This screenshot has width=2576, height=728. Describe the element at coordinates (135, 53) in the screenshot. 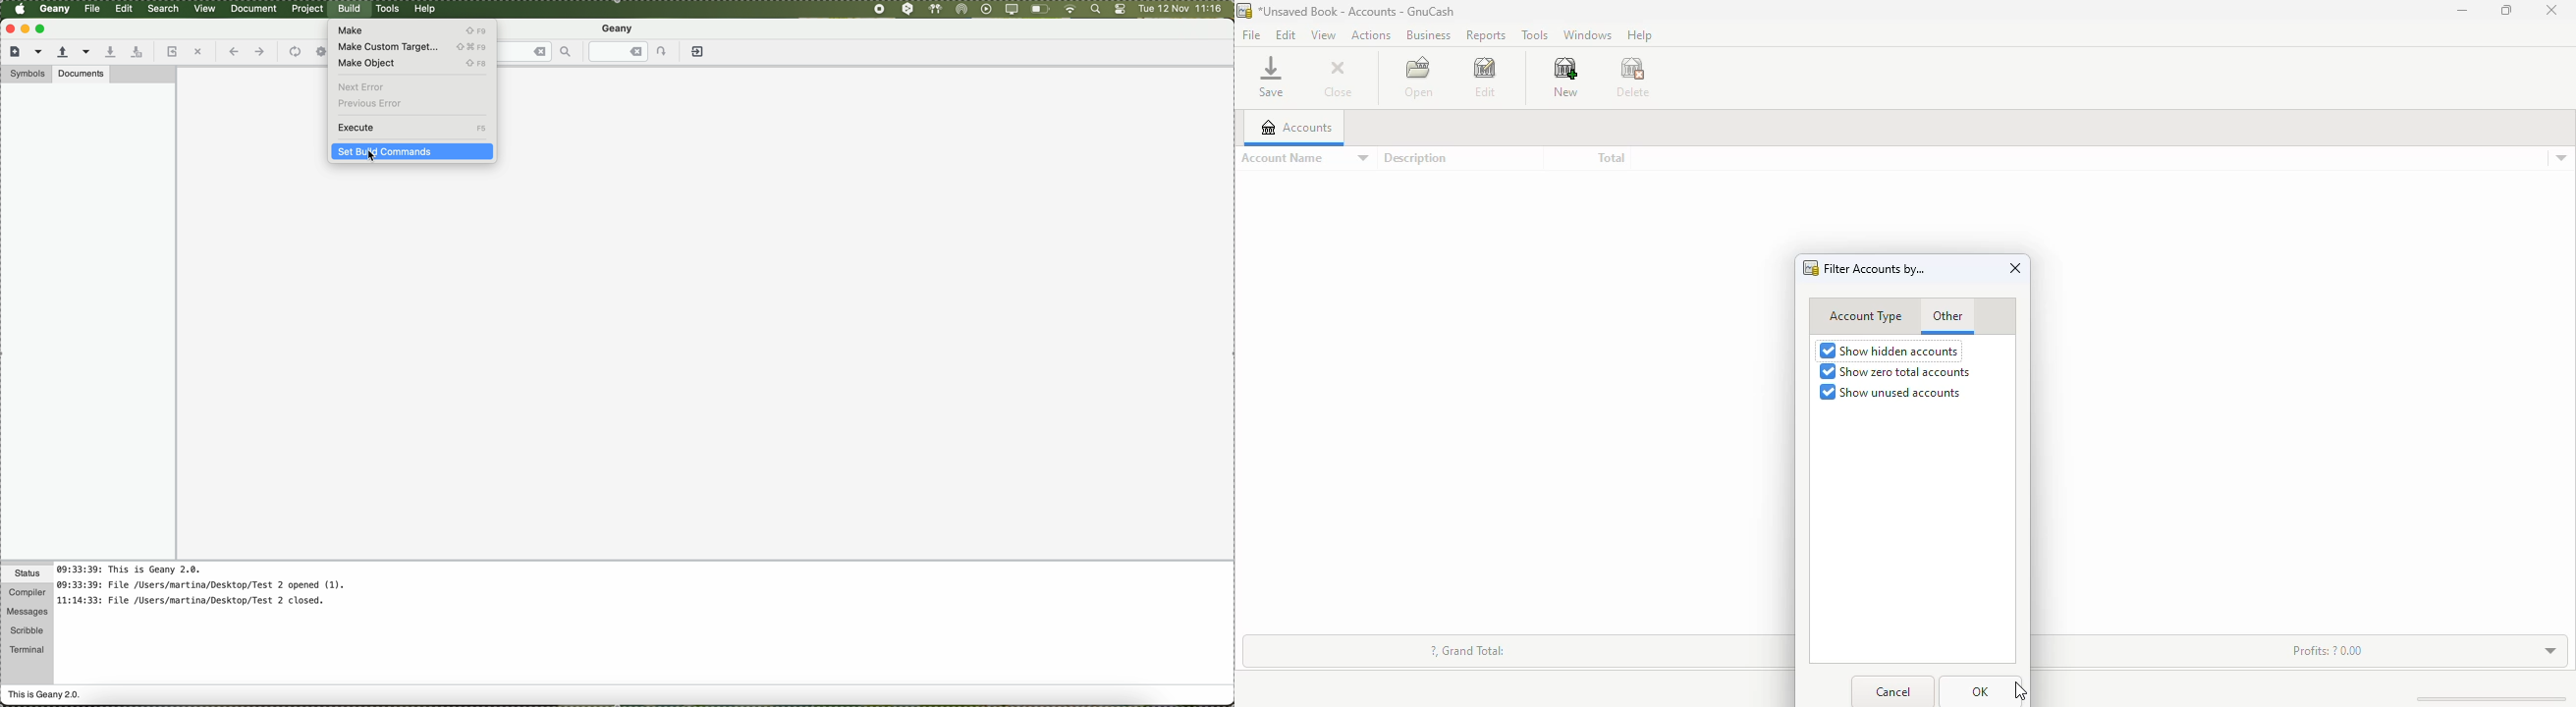

I see `save all open files` at that location.